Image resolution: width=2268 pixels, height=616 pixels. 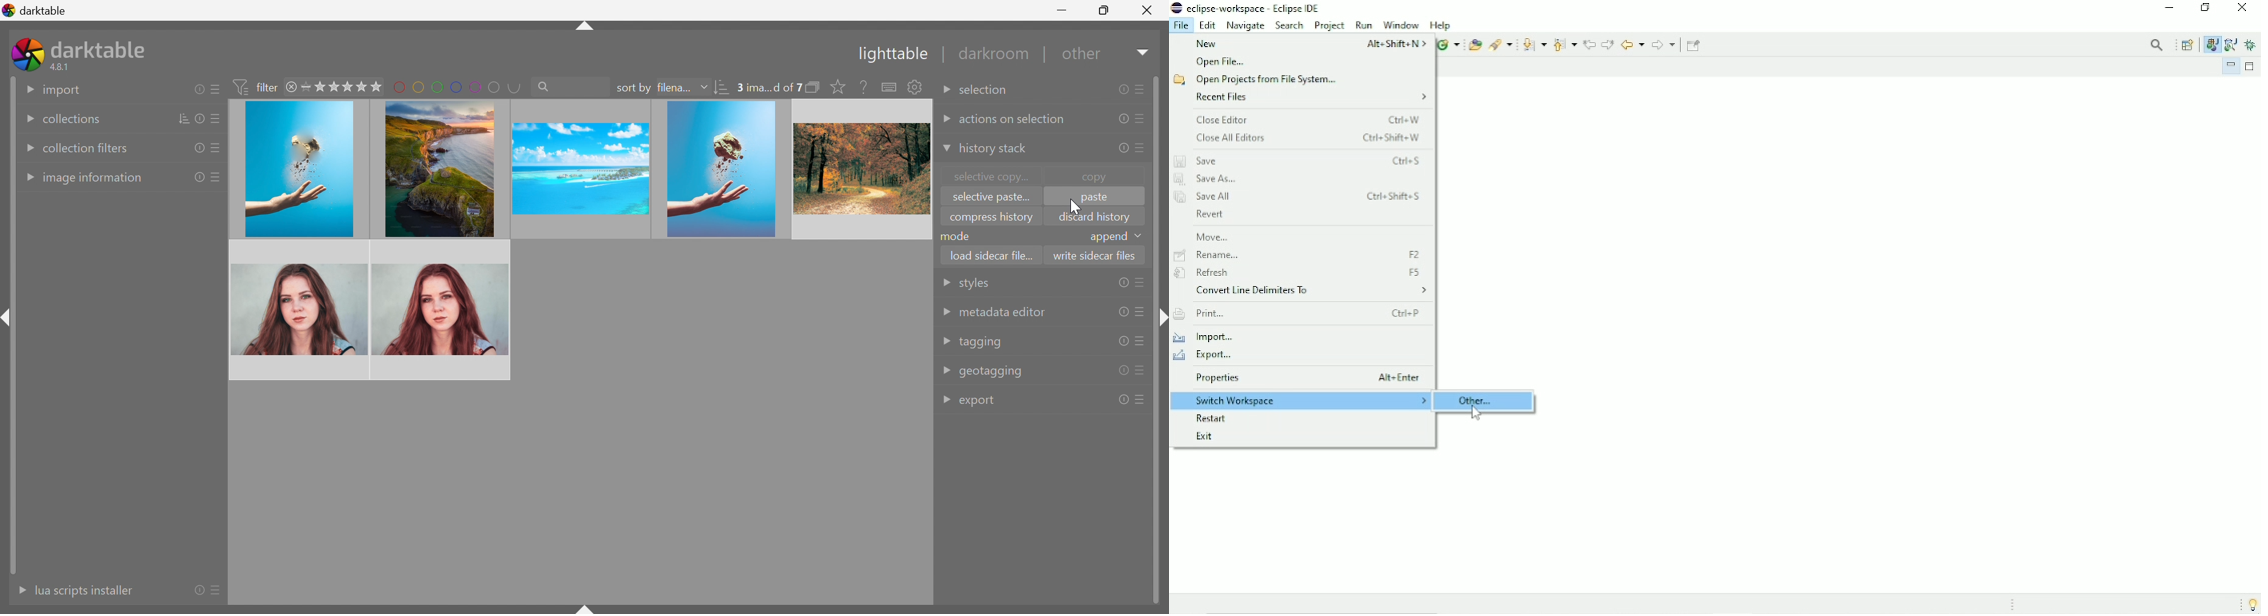 What do you see at coordinates (993, 253) in the screenshot?
I see `load sidecar file...` at bounding box center [993, 253].